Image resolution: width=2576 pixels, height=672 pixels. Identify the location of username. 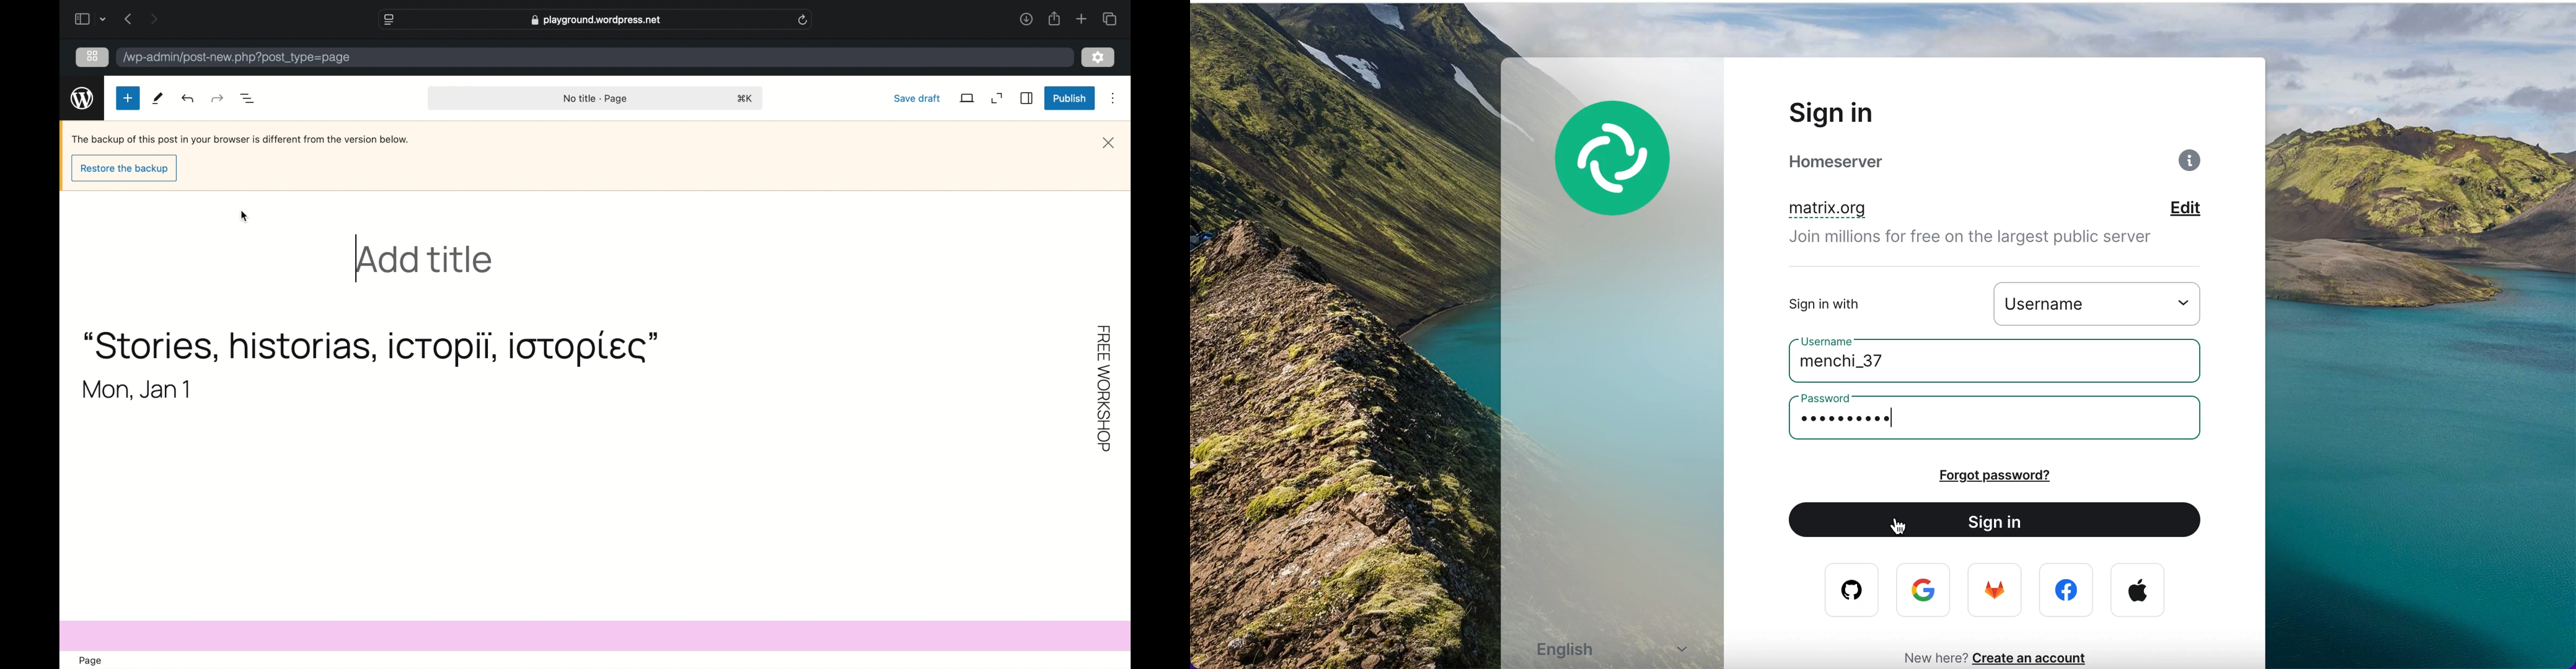
(1835, 340).